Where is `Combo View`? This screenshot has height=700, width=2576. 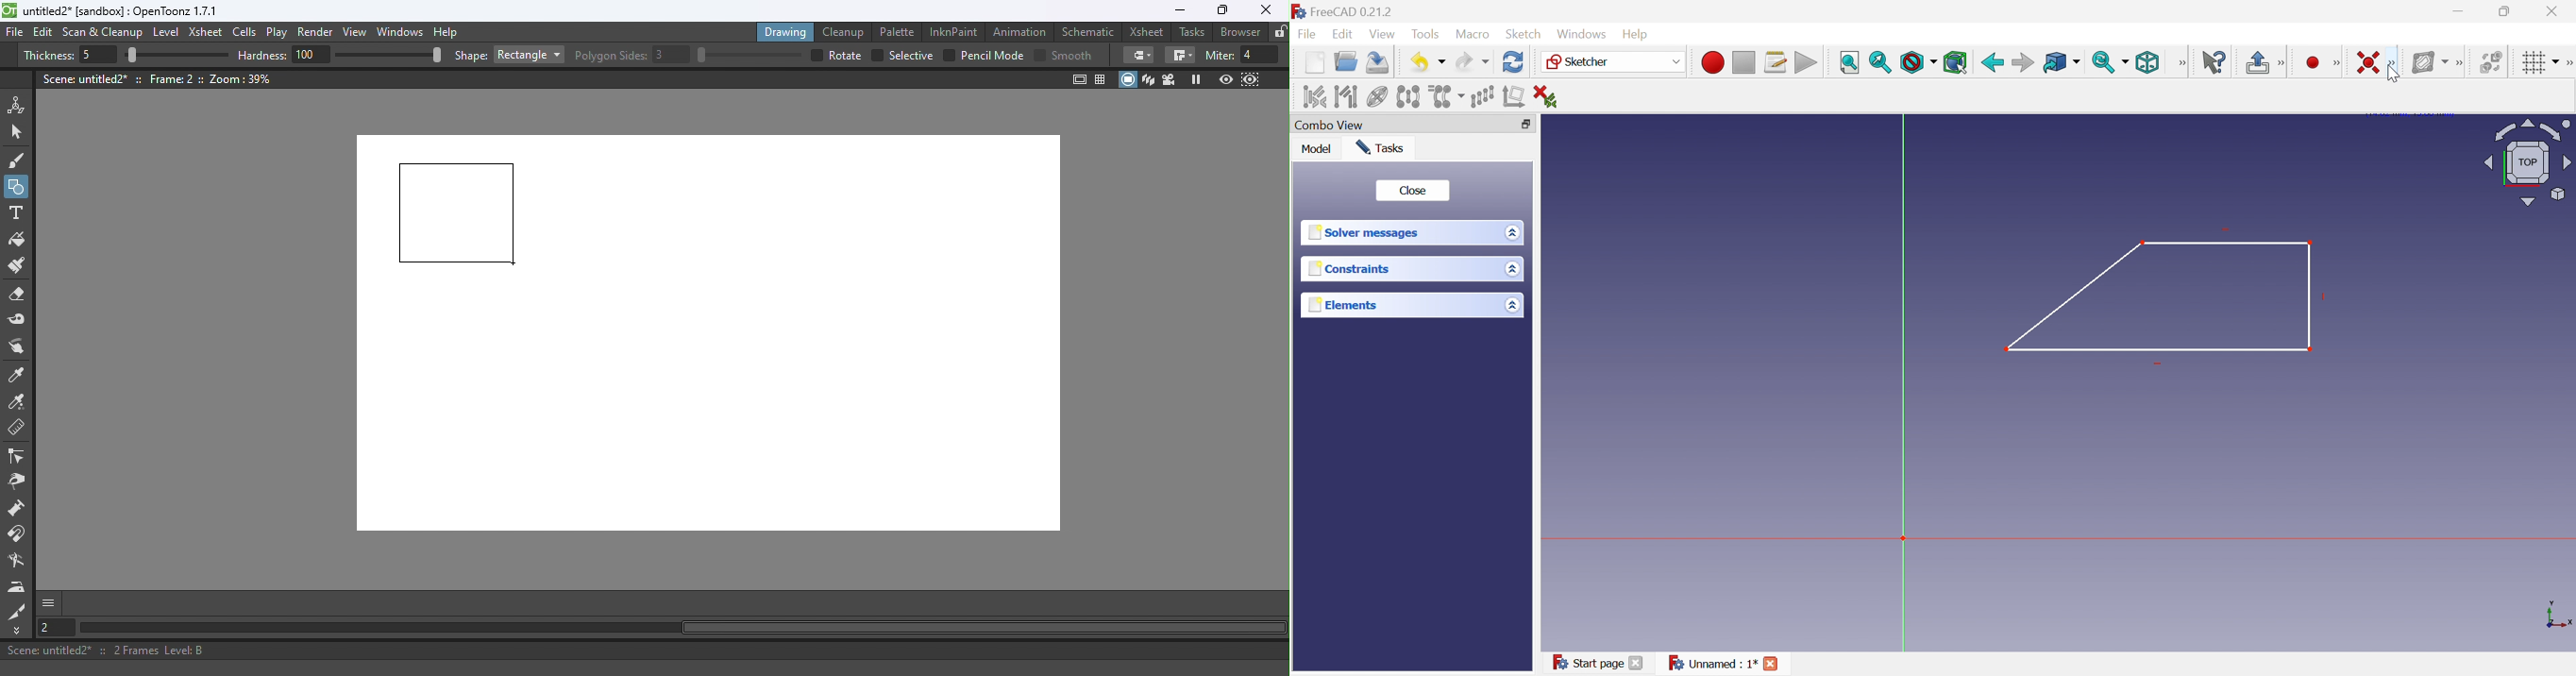
Combo View is located at coordinates (1332, 125).